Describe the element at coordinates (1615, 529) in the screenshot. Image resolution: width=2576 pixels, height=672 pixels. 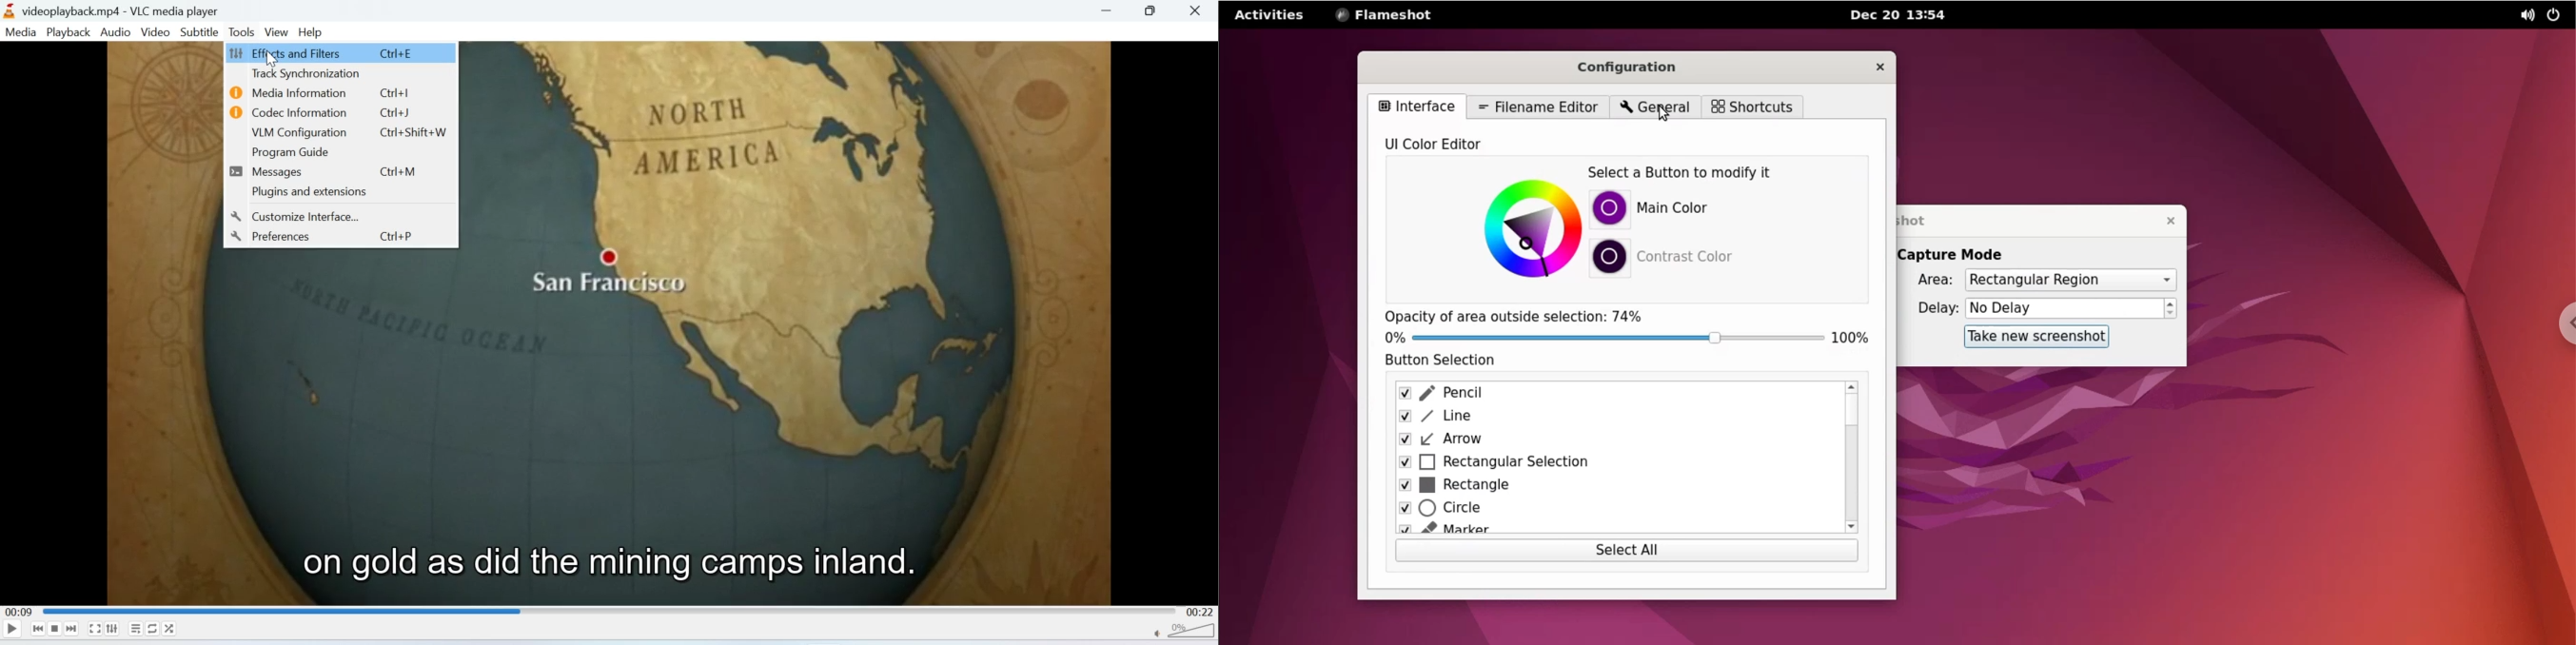
I see `marker checkbox` at that location.